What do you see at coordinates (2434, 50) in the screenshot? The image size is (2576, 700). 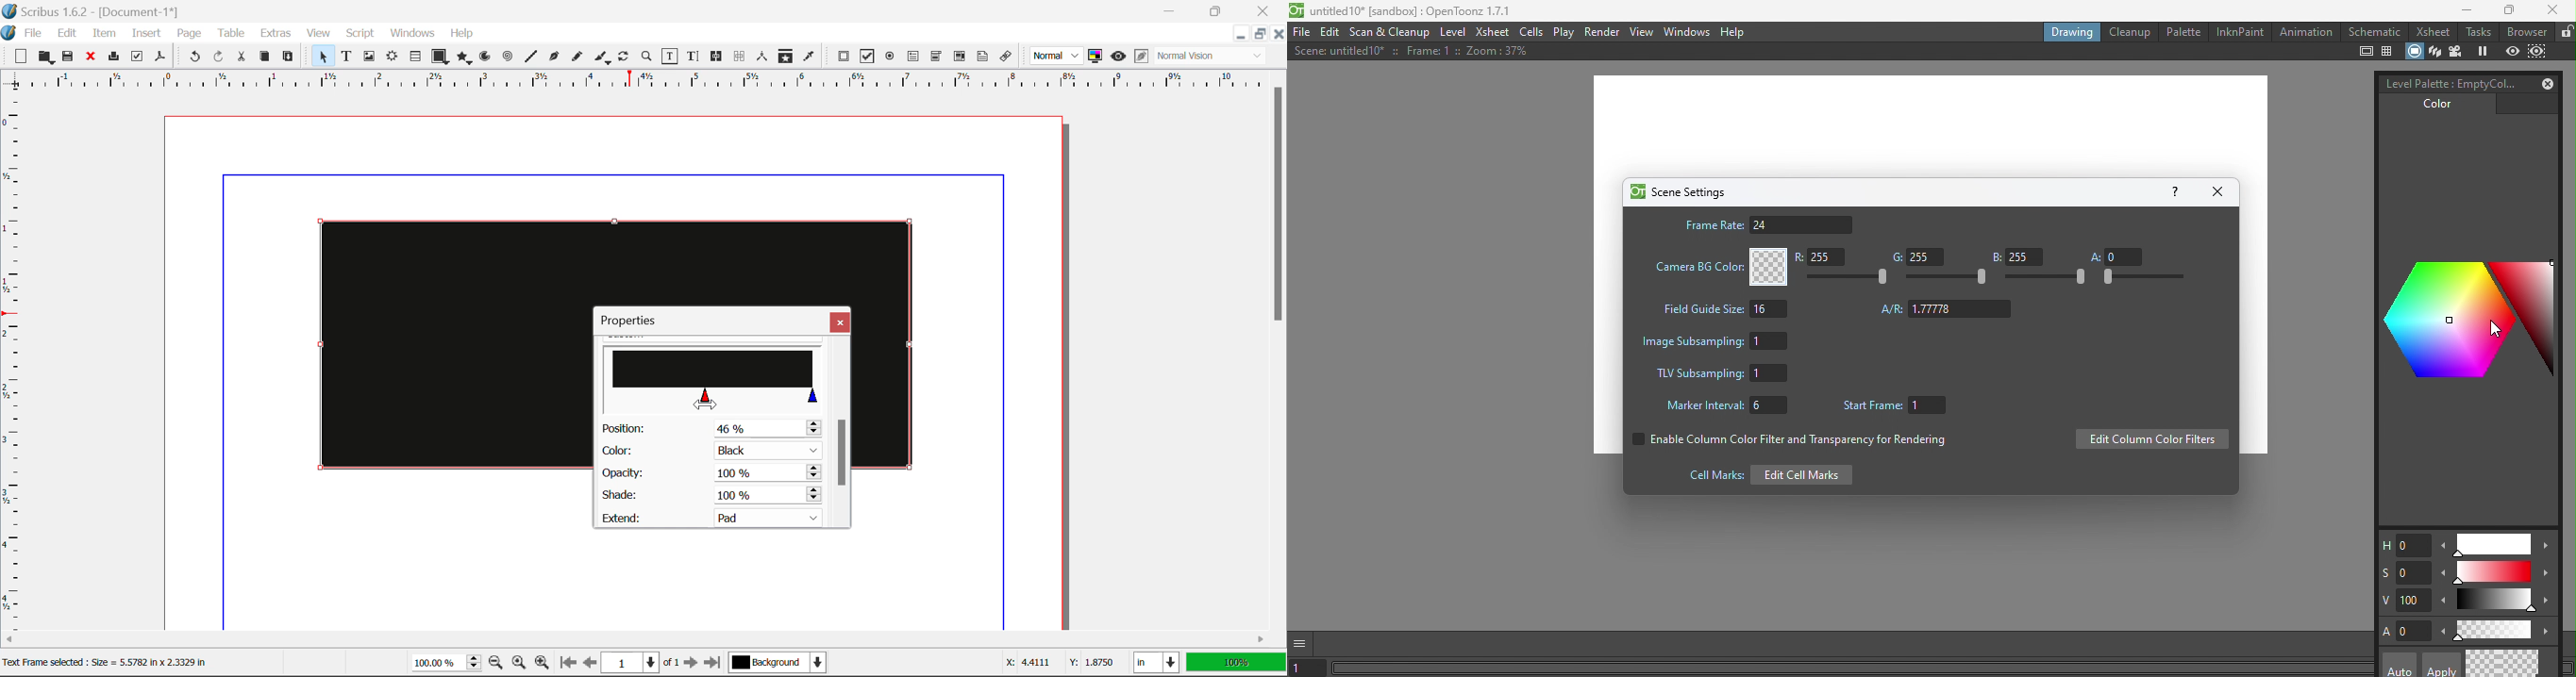 I see `3D view` at bounding box center [2434, 50].